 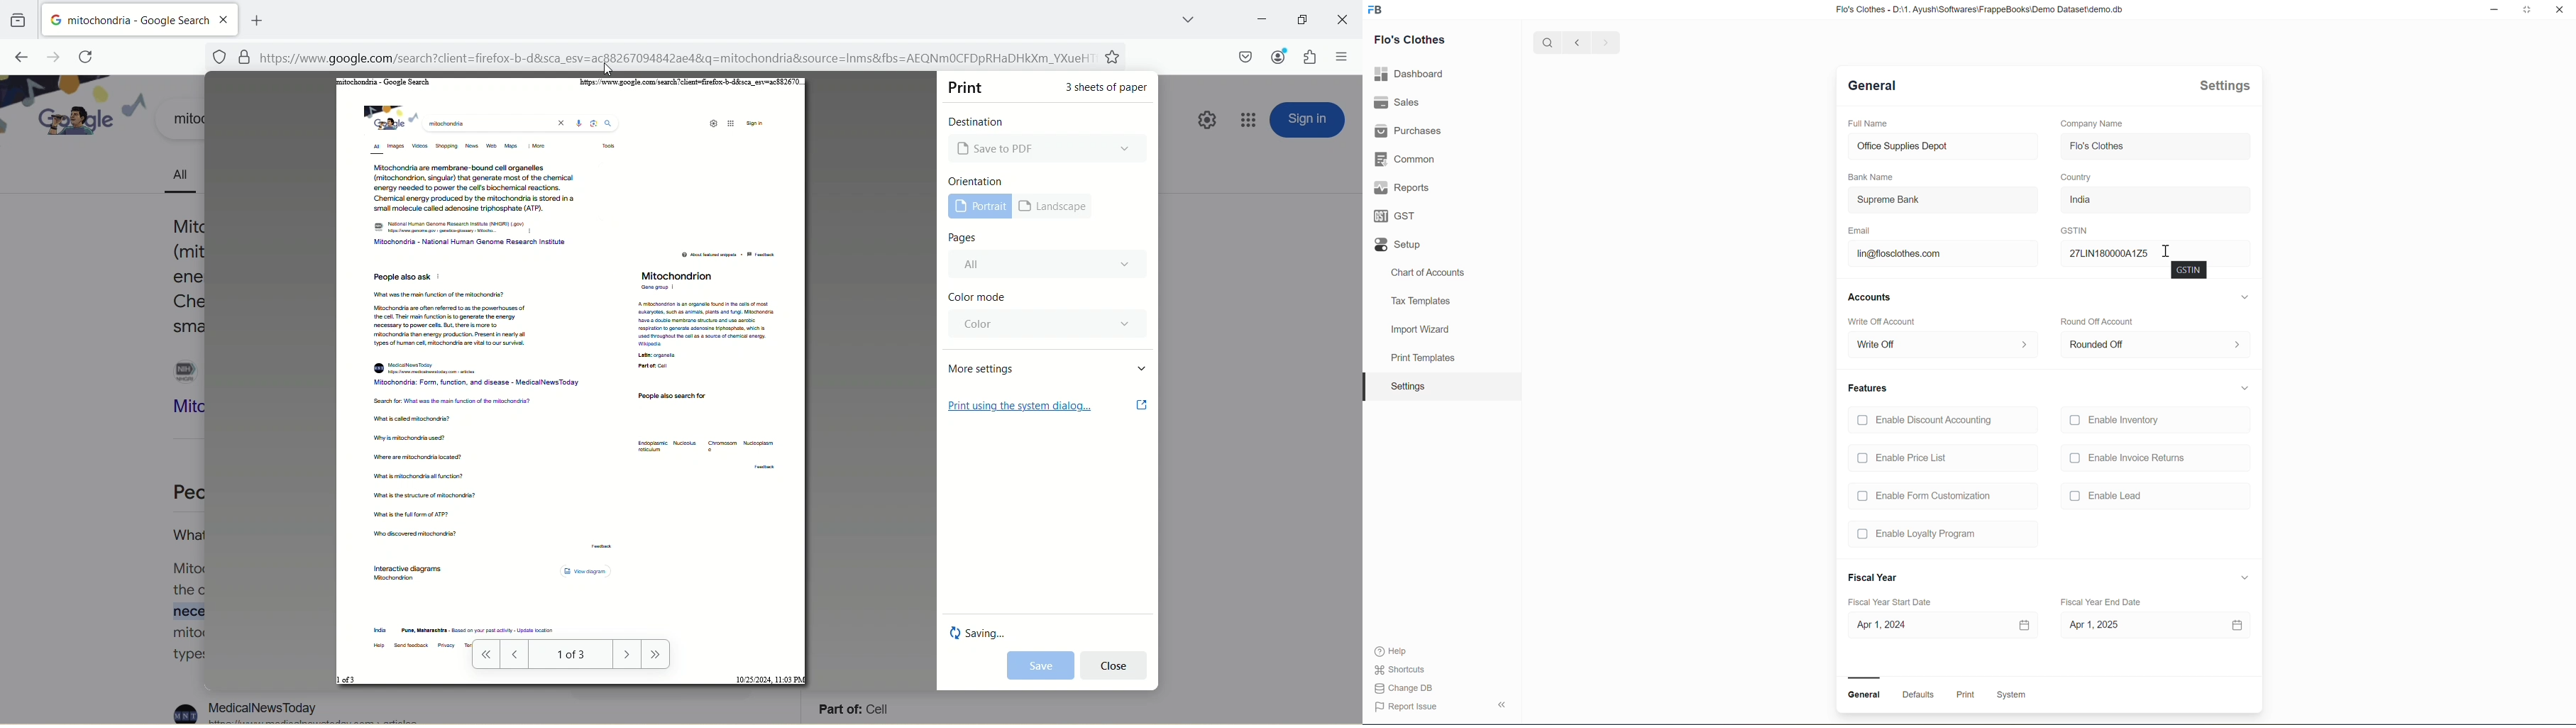 I want to click on cancel, so click(x=1113, y=667).